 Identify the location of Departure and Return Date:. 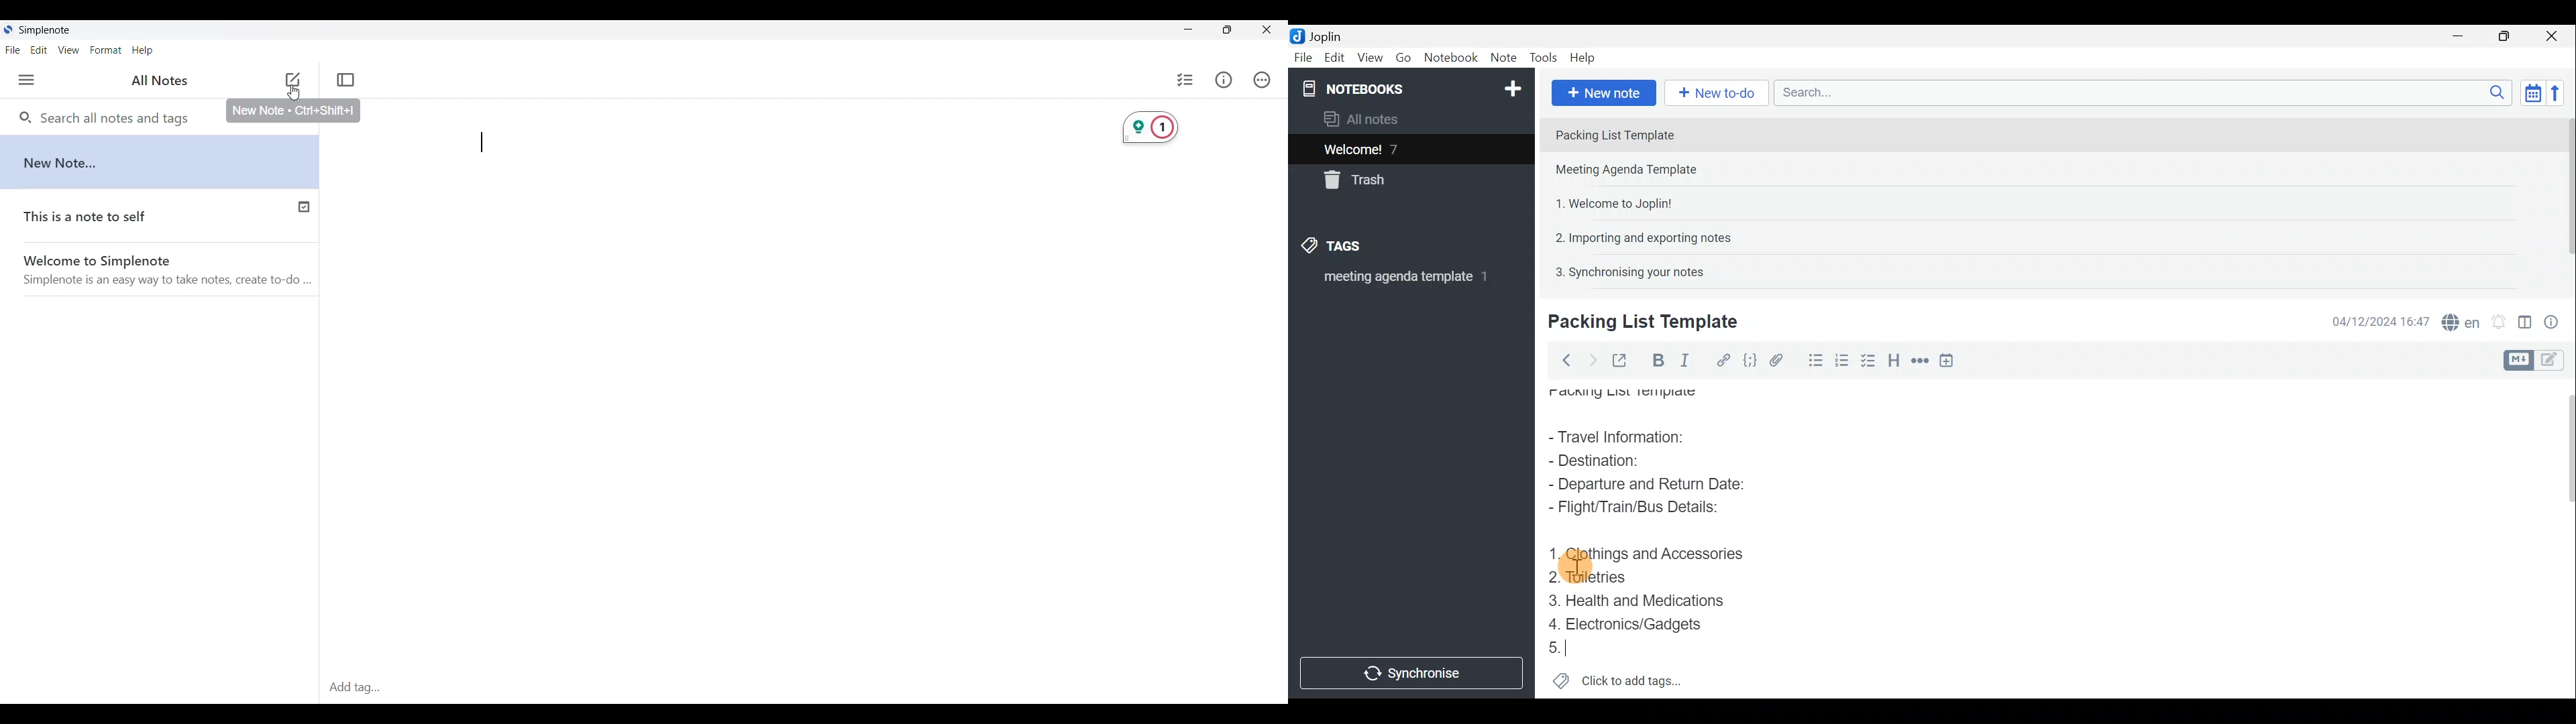
(1647, 485).